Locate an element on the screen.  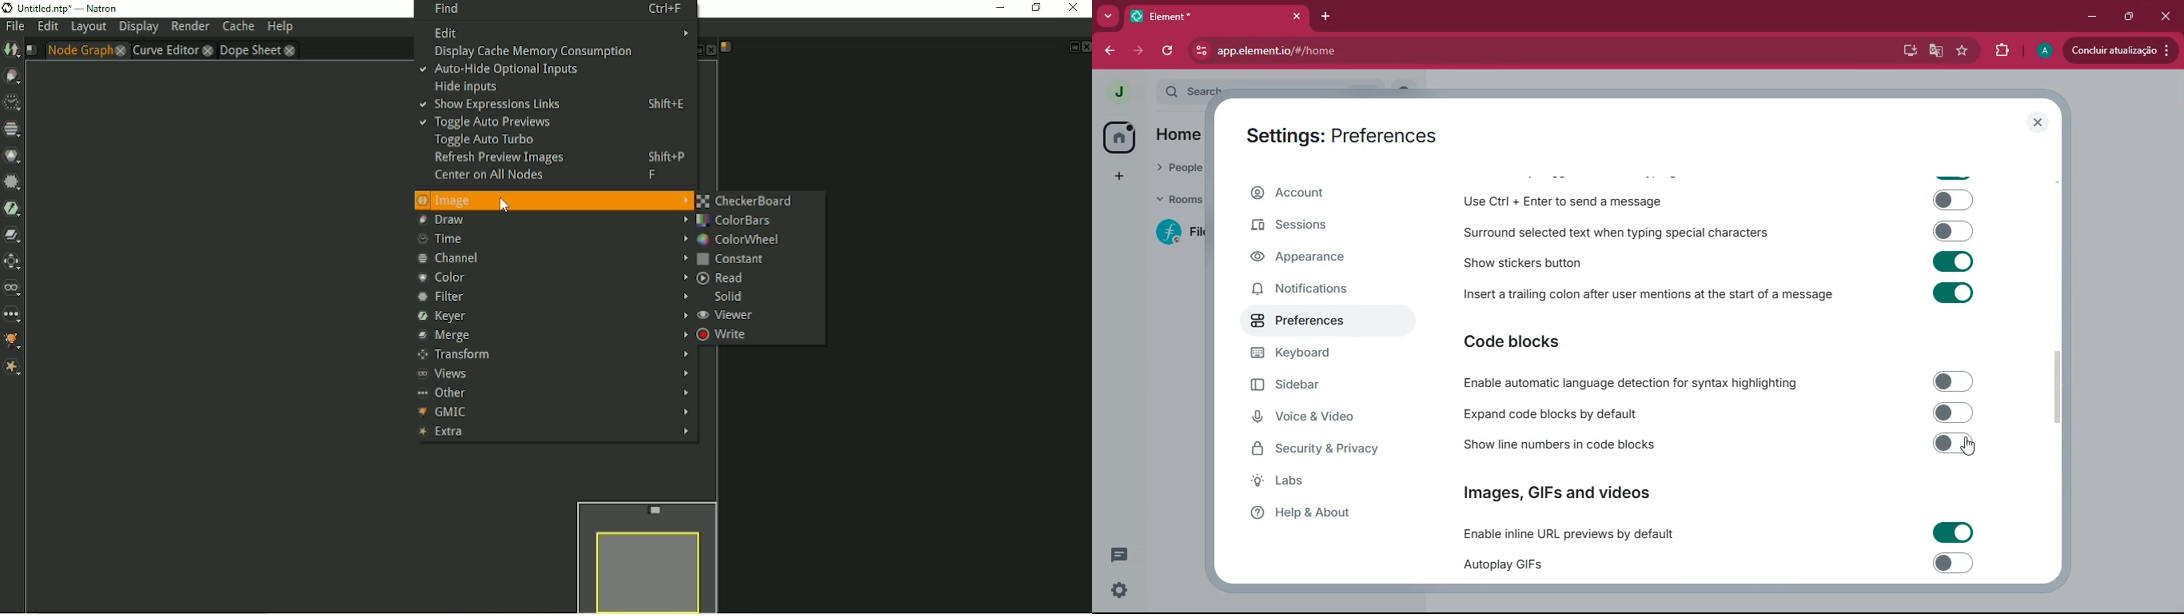
preferences is located at coordinates (1306, 323).